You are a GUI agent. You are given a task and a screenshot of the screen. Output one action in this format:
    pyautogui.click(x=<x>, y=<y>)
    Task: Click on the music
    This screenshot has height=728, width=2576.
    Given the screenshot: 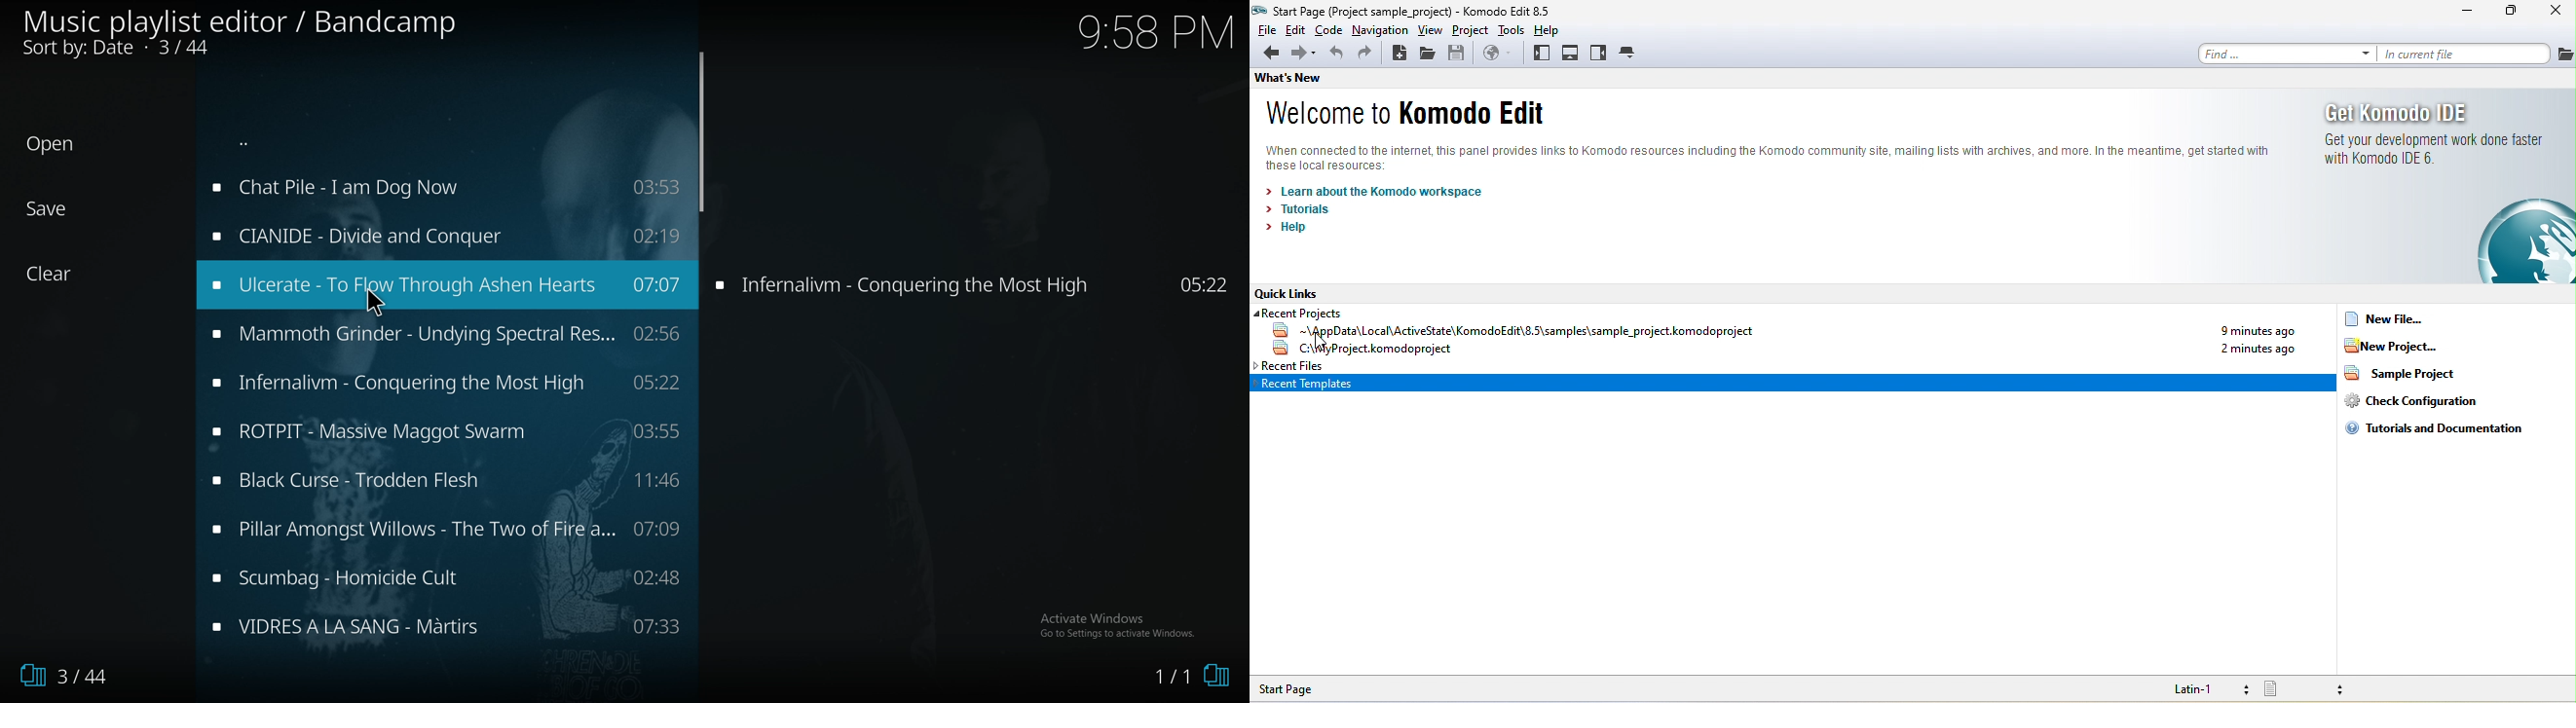 What is the action you would take?
    pyautogui.click(x=447, y=577)
    